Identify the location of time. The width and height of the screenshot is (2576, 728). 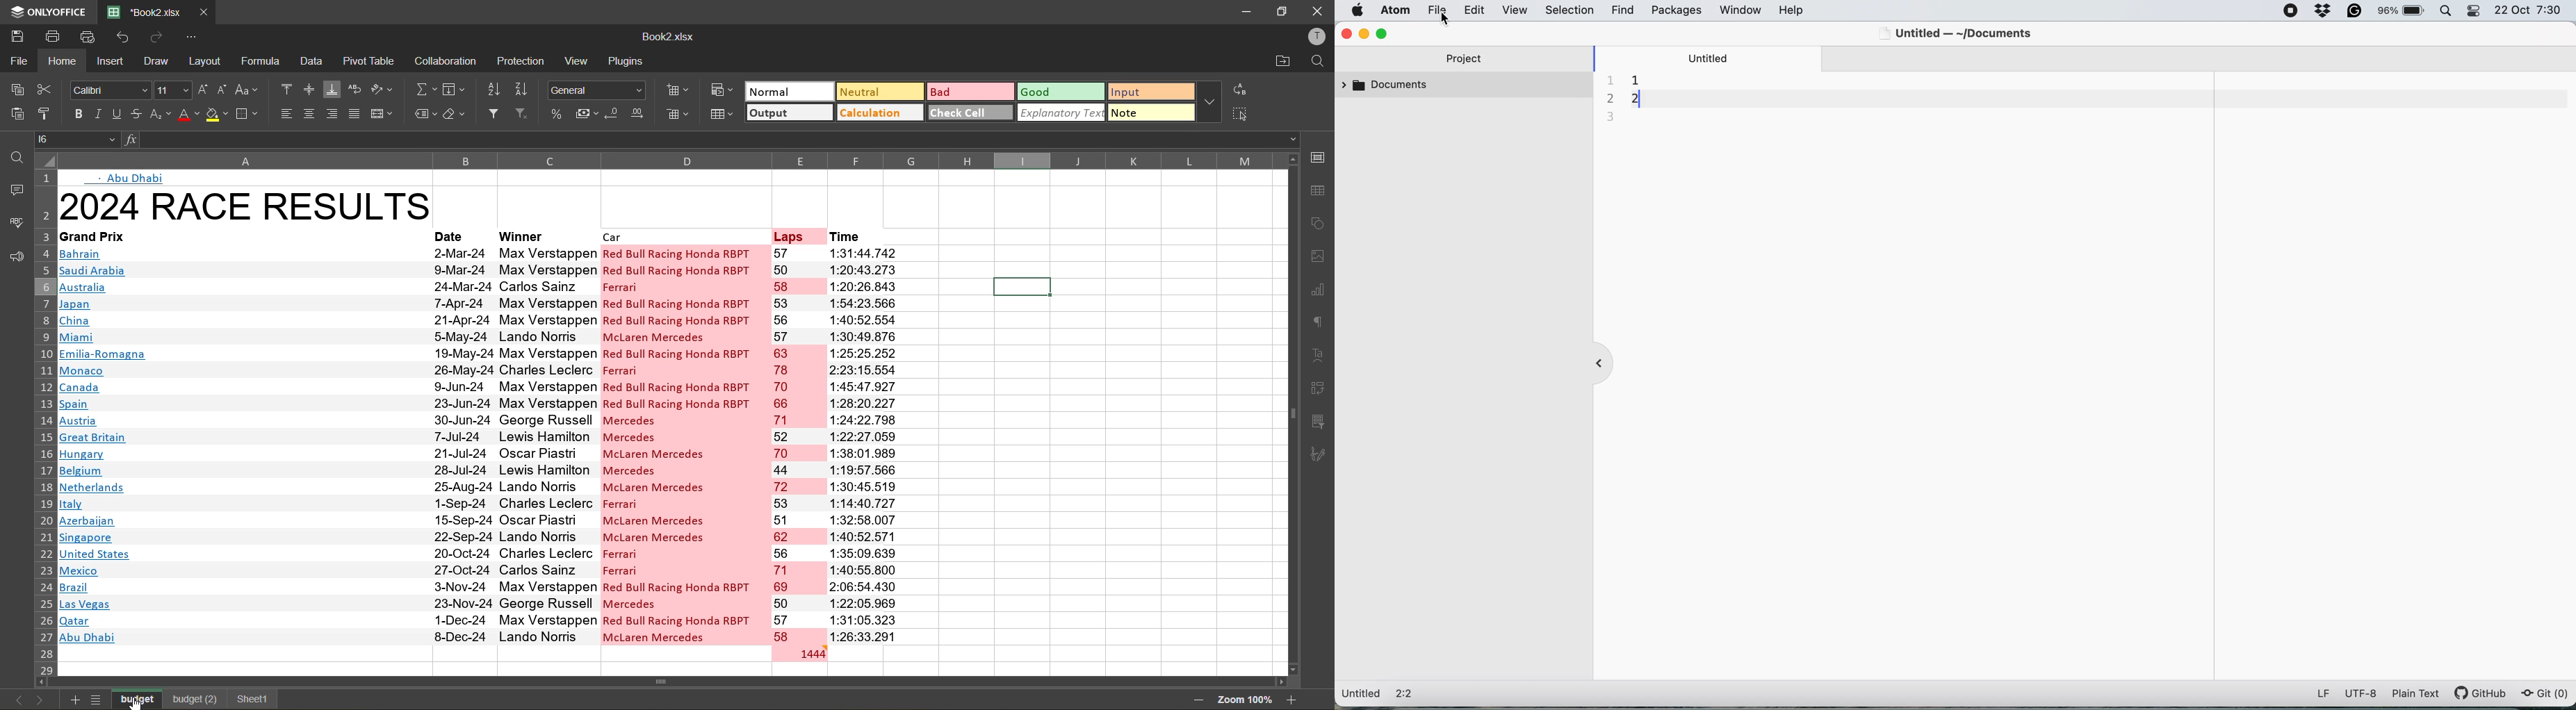
(863, 236).